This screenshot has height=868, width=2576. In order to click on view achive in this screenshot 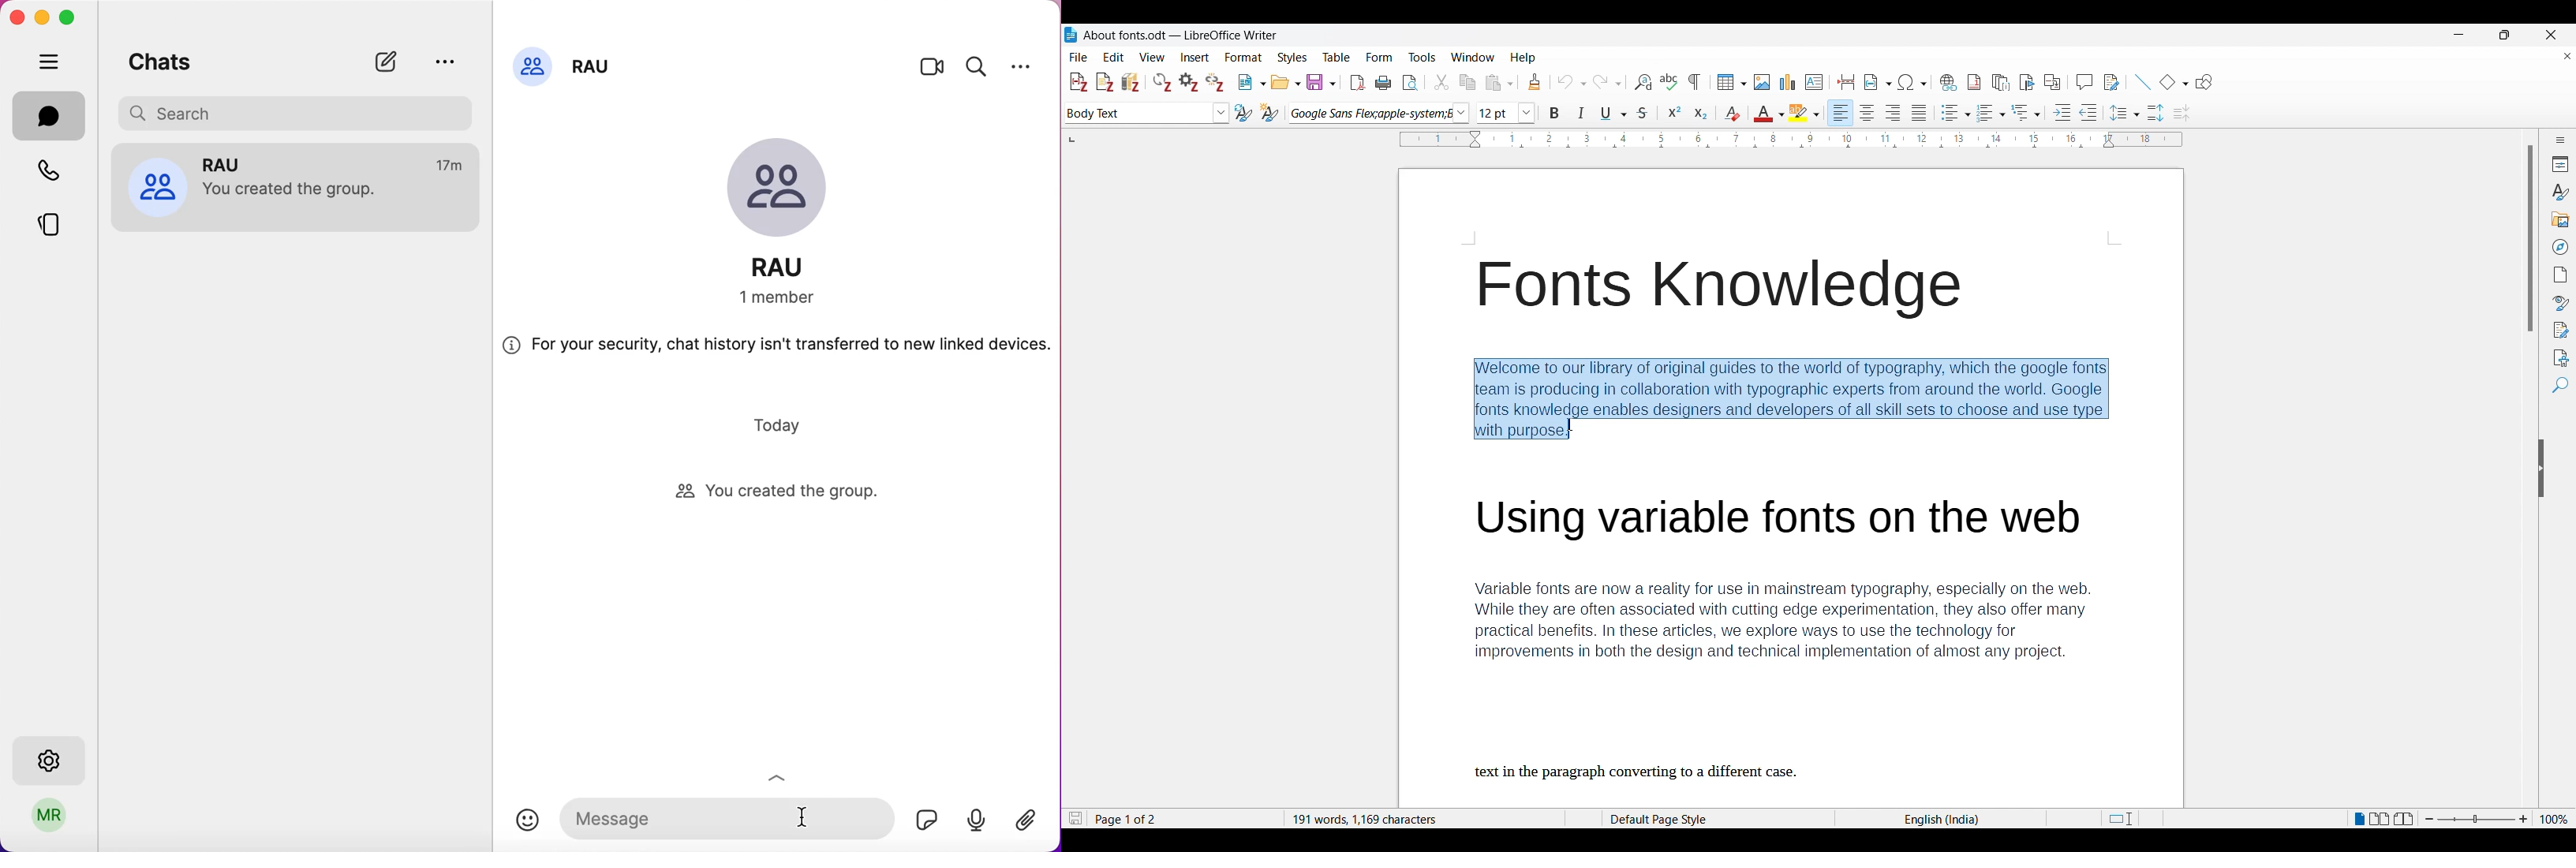, I will do `click(444, 61)`.